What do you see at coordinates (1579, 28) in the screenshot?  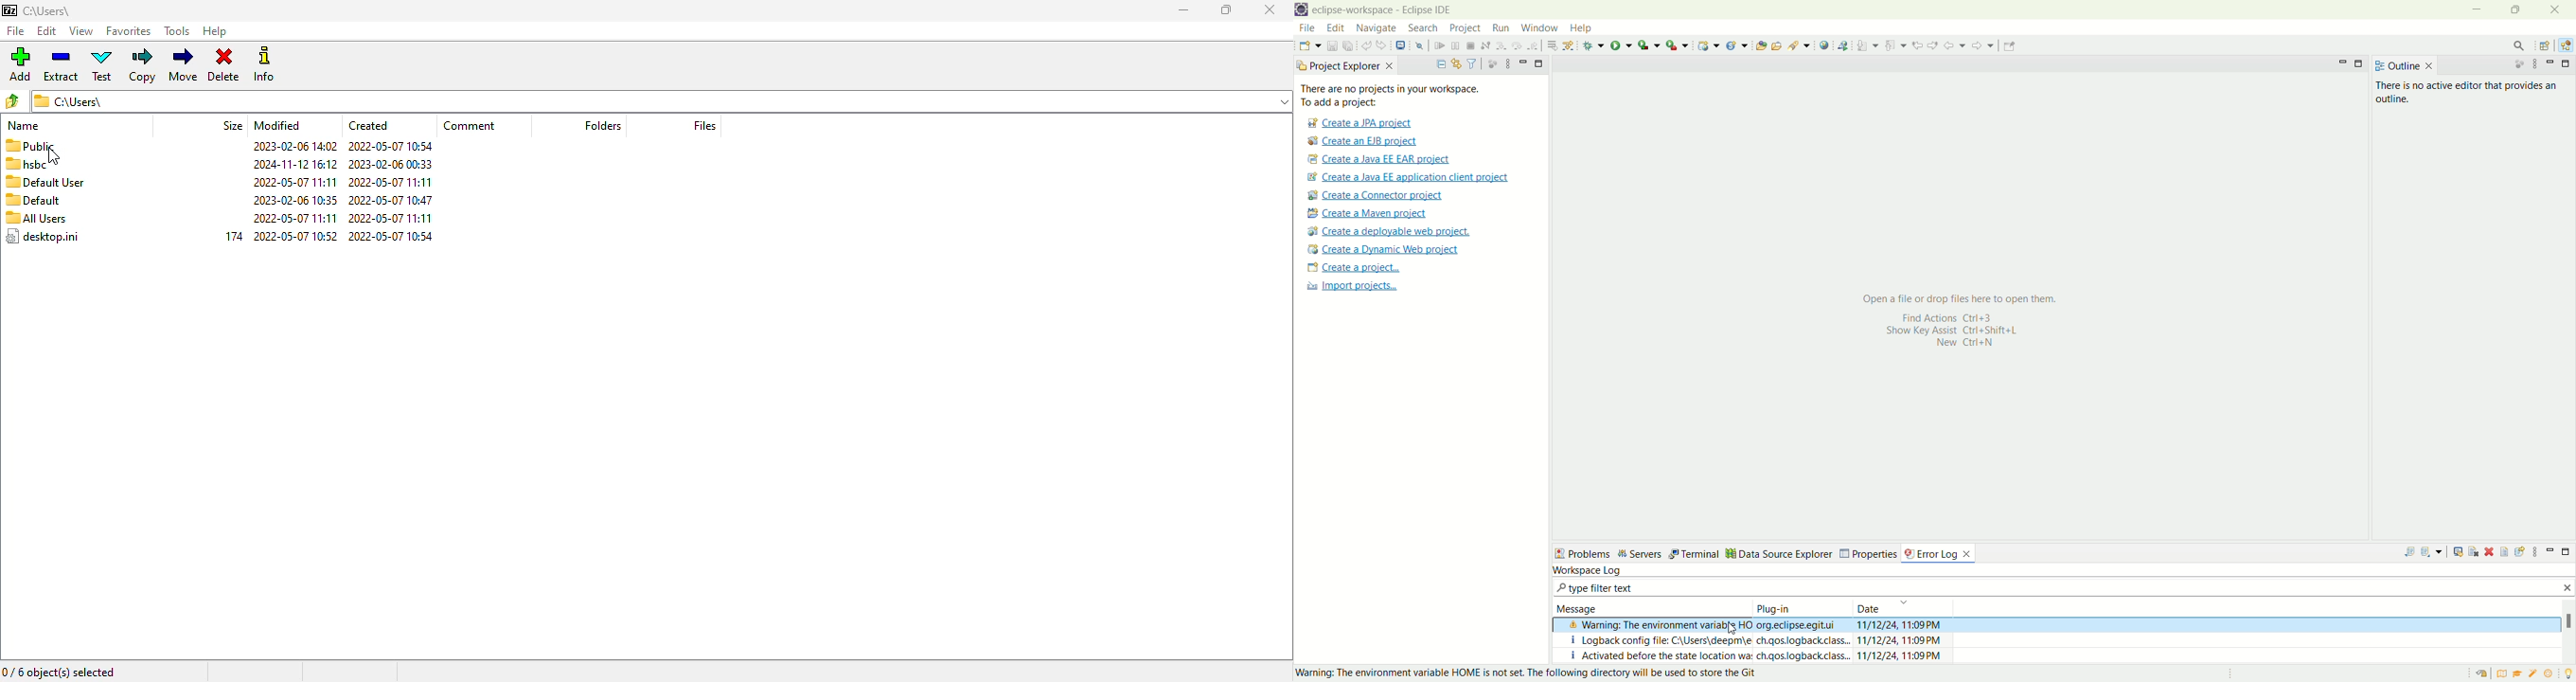 I see `help` at bounding box center [1579, 28].